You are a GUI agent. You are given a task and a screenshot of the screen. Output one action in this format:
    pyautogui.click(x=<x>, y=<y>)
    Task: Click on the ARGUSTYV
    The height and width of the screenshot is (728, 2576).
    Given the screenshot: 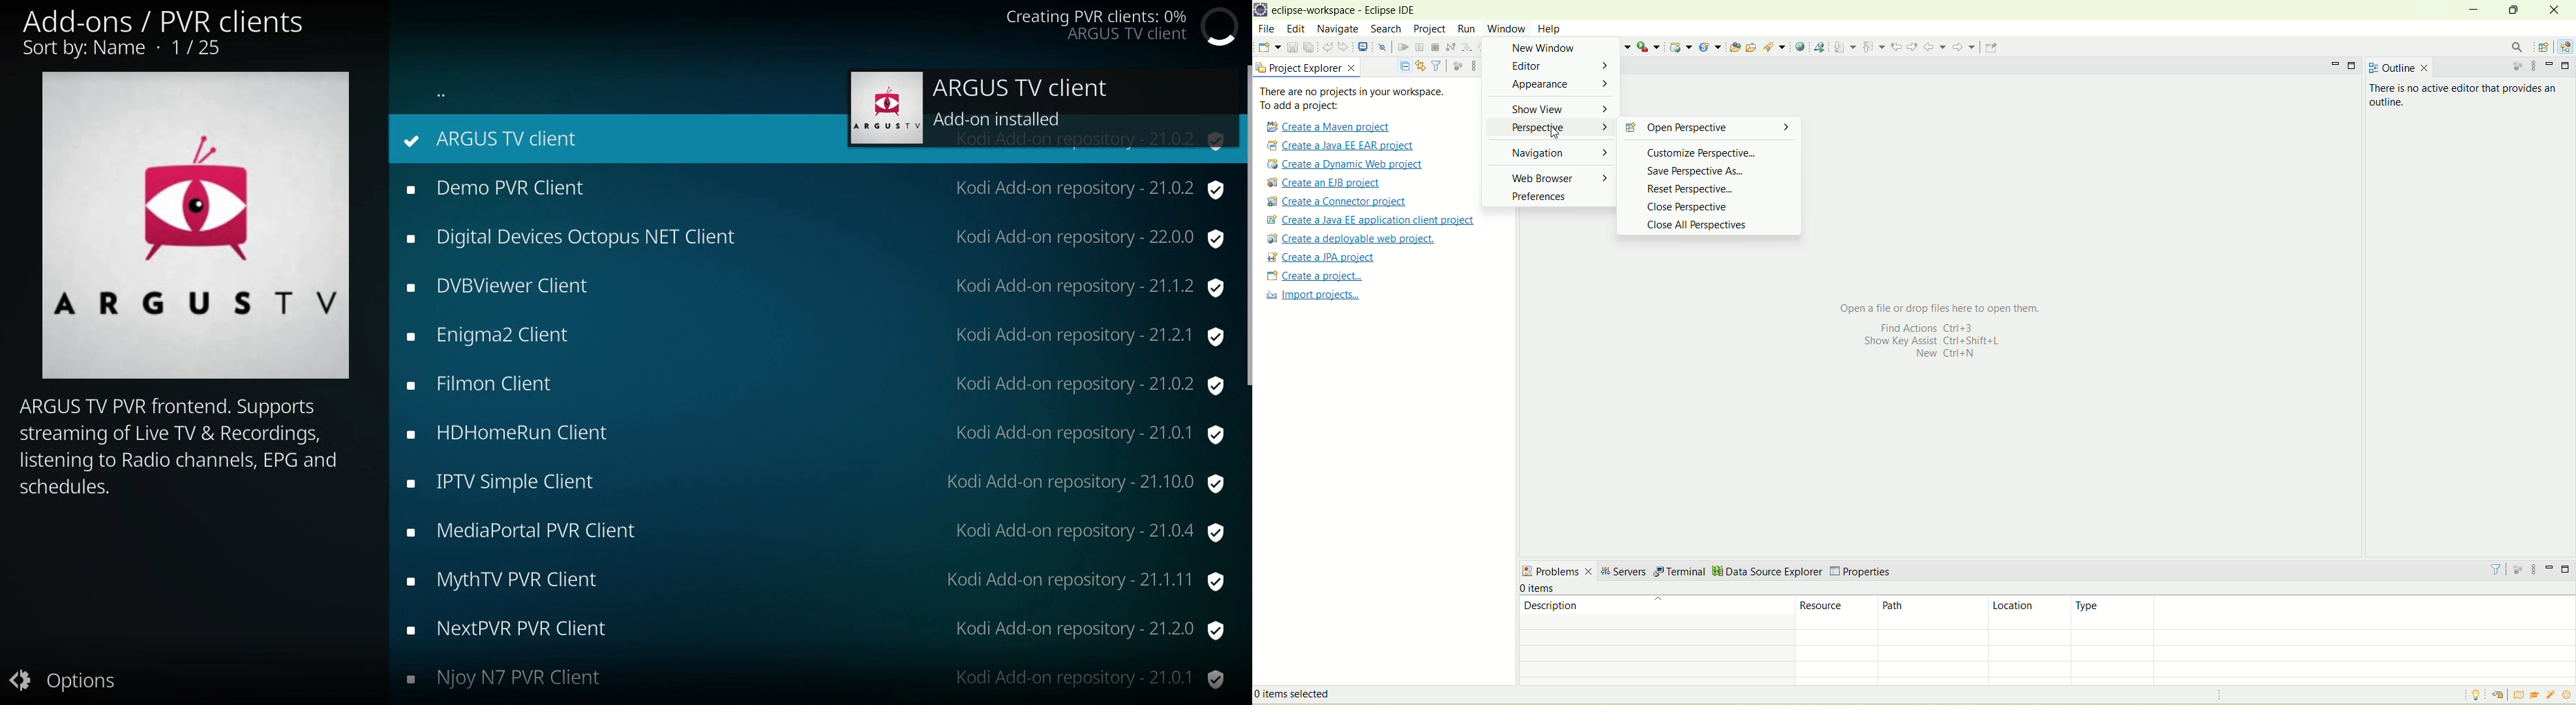 What is the action you would take?
    pyautogui.click(x=191, y=225)
    